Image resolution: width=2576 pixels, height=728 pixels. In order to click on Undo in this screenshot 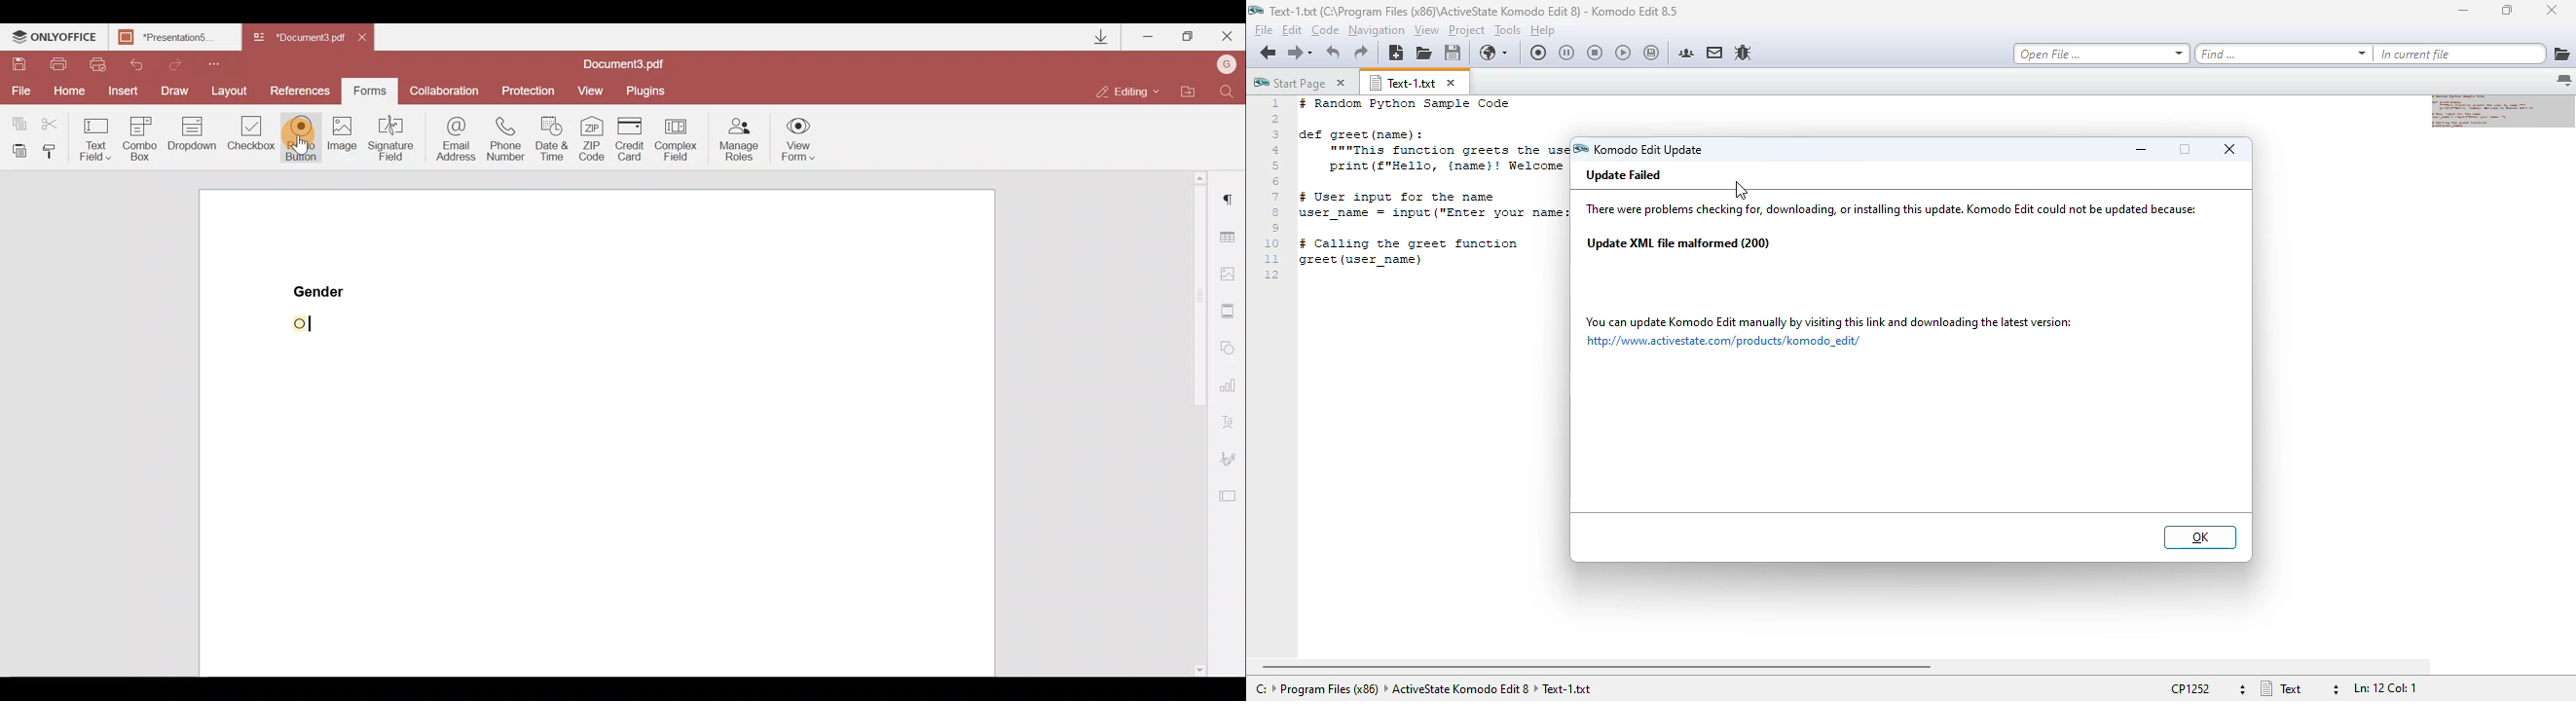, I will do `click(143, 63)`.